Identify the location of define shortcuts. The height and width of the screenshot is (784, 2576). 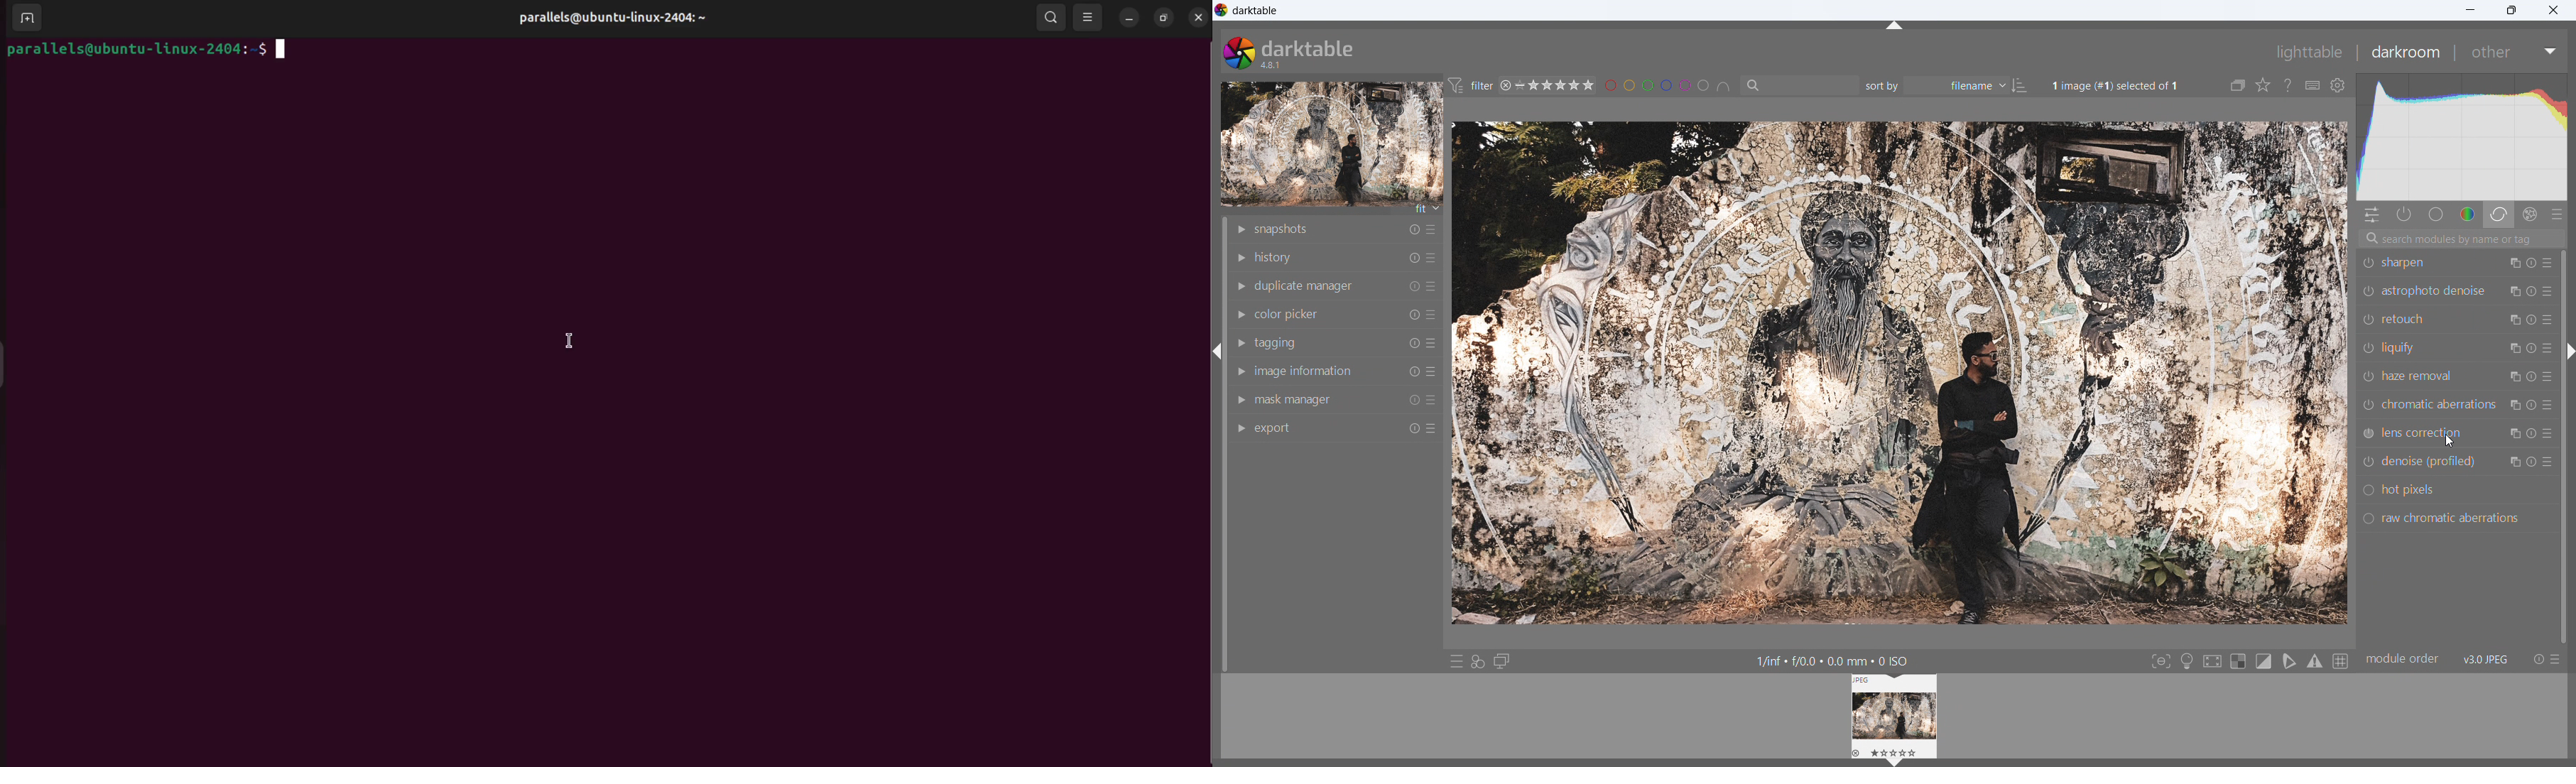
(2313, 85).